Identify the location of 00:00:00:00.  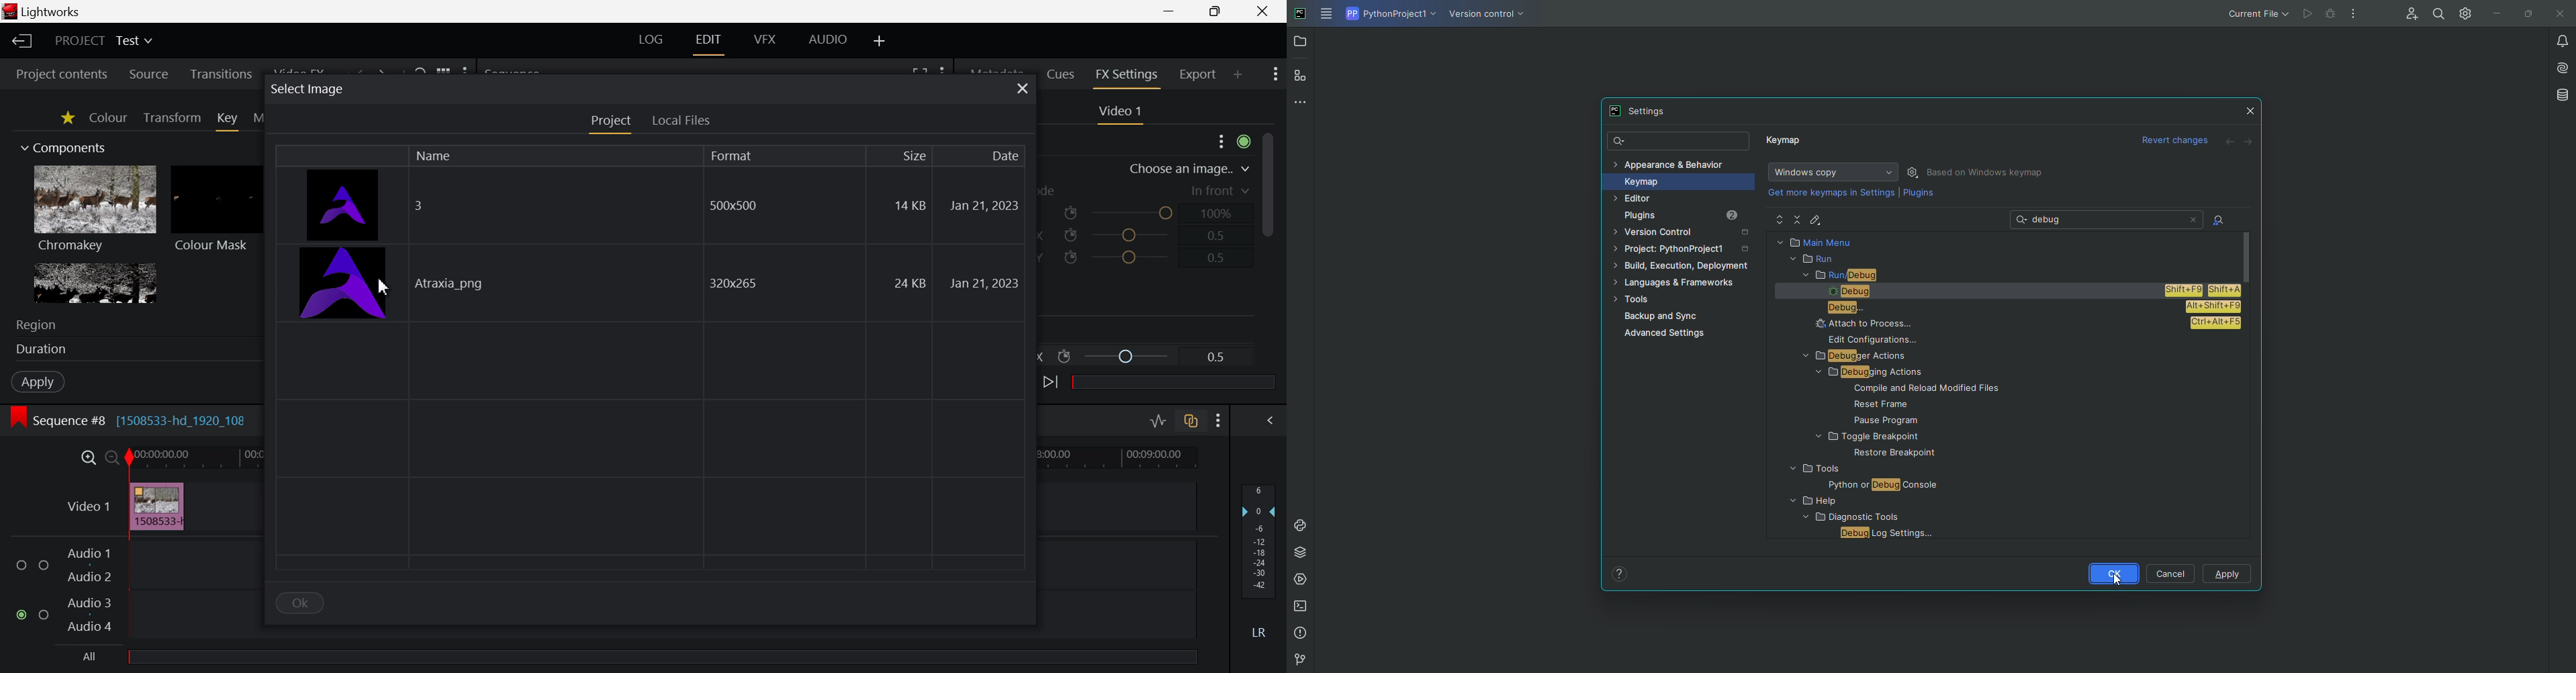
(163, 453).